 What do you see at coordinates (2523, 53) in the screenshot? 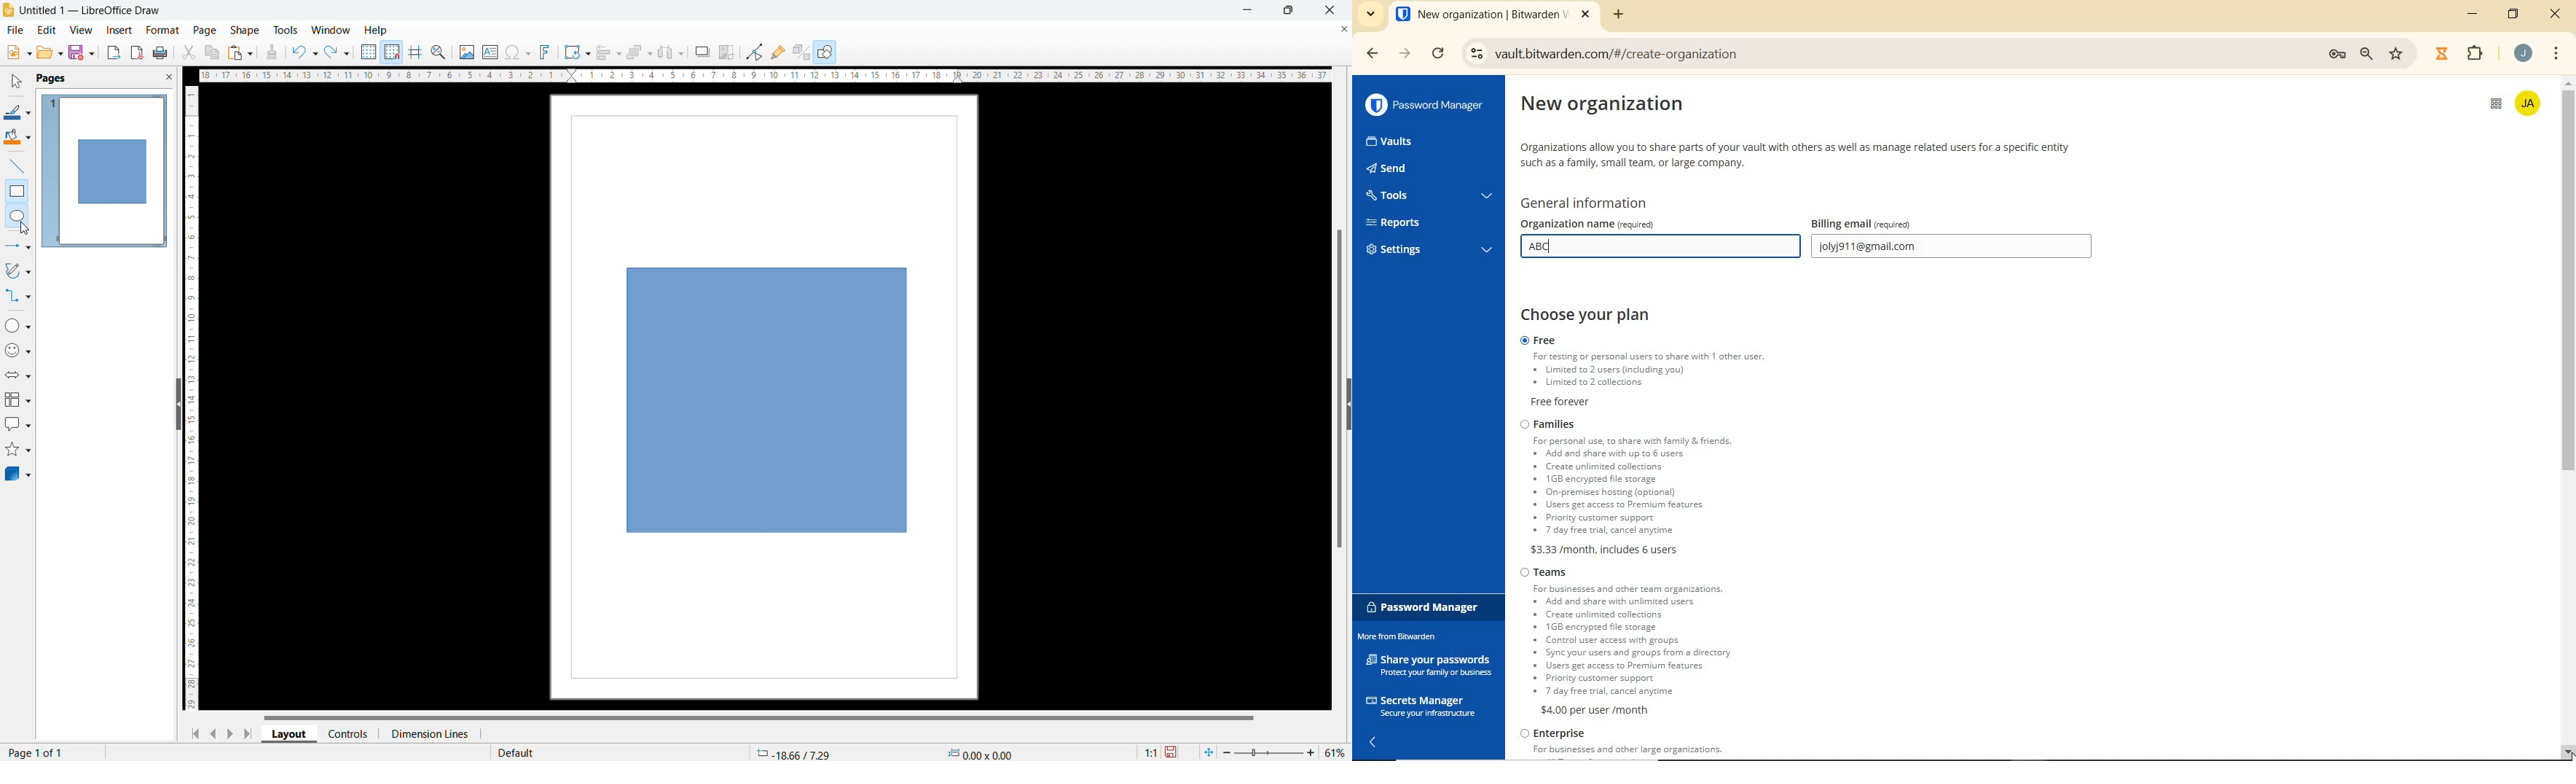
I see `account name` at bounding box center [2523, 53].